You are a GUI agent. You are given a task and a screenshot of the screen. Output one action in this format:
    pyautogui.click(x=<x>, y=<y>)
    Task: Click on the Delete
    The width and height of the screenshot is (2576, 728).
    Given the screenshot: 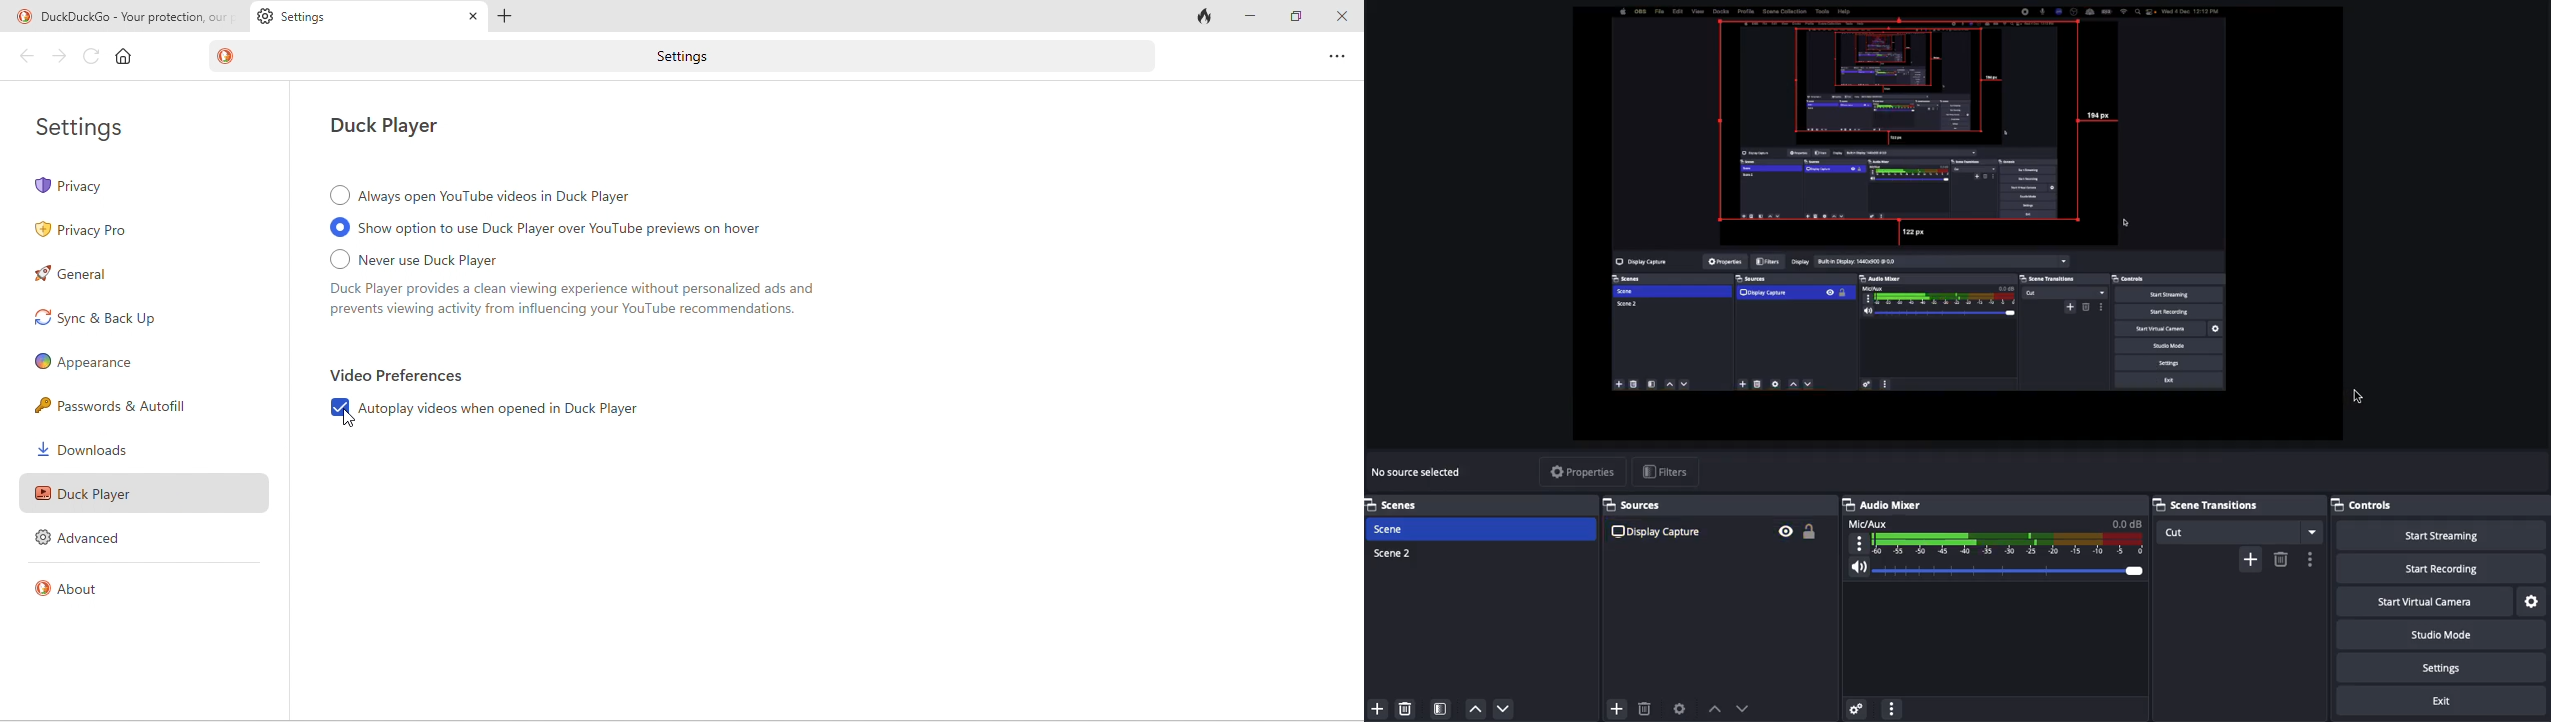 What is the action you would take?
    pyautogui.click(x=2281, y=559)
    